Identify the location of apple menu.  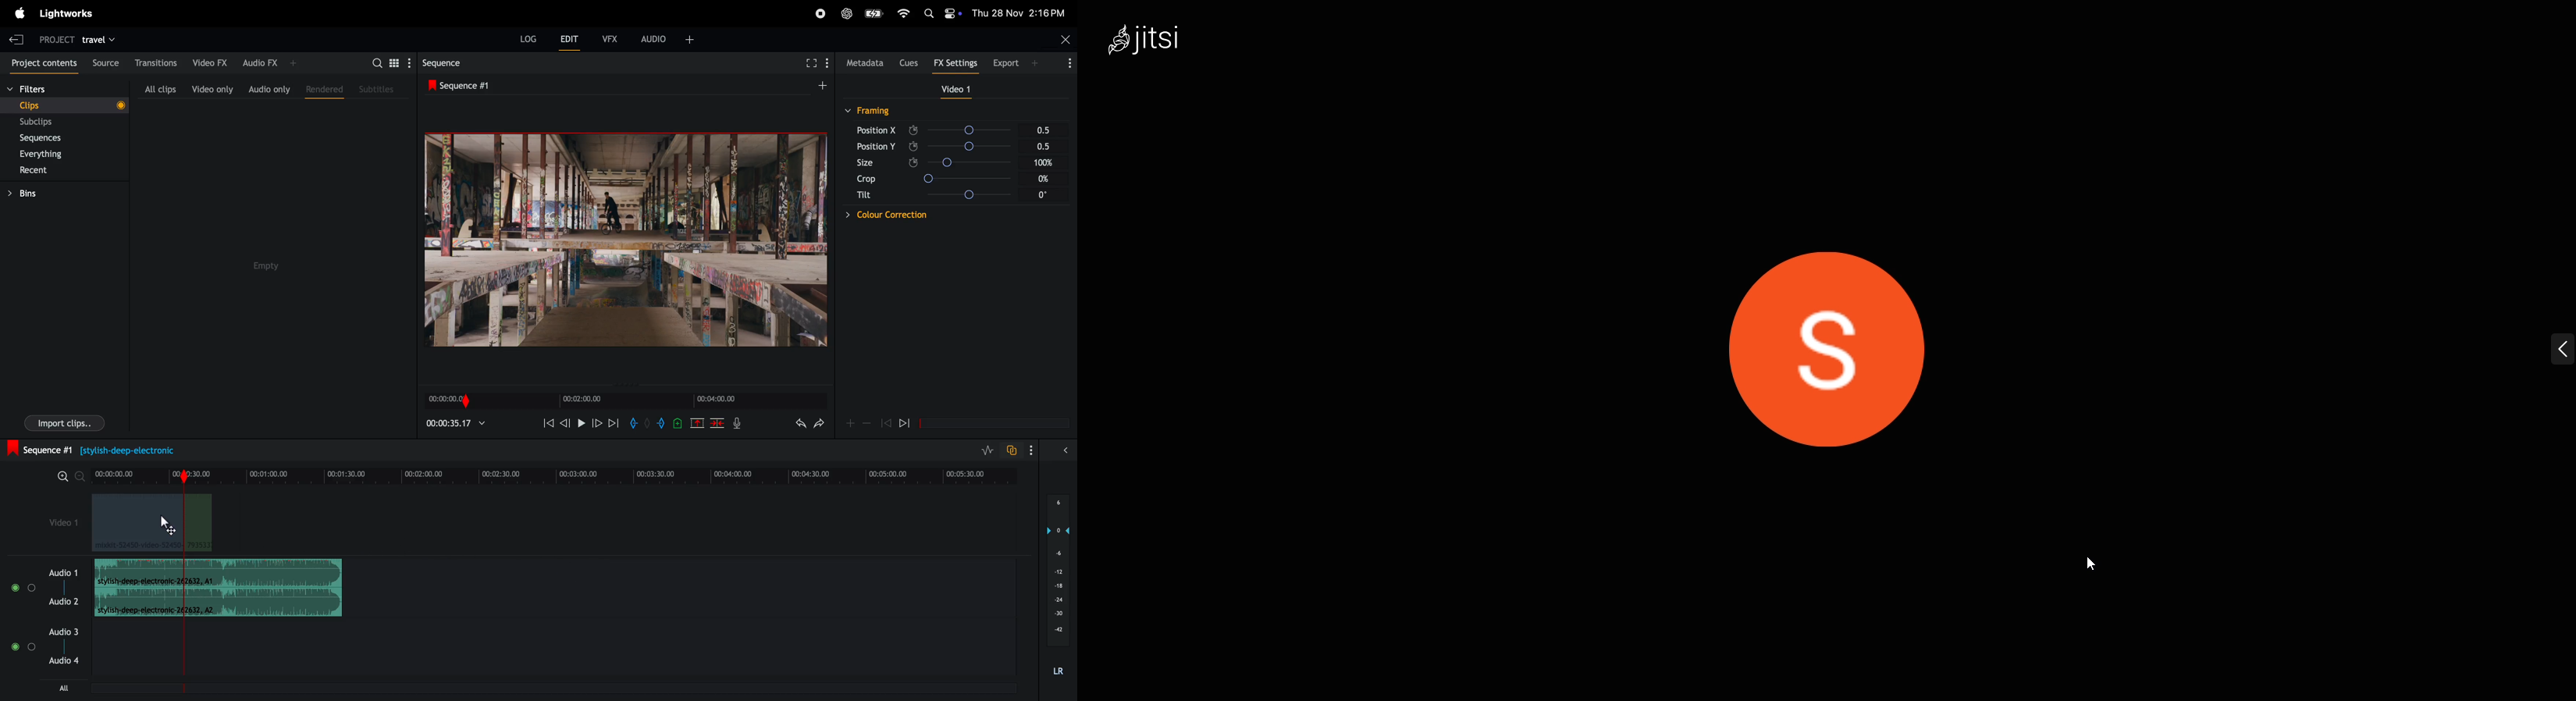
(18, 13).